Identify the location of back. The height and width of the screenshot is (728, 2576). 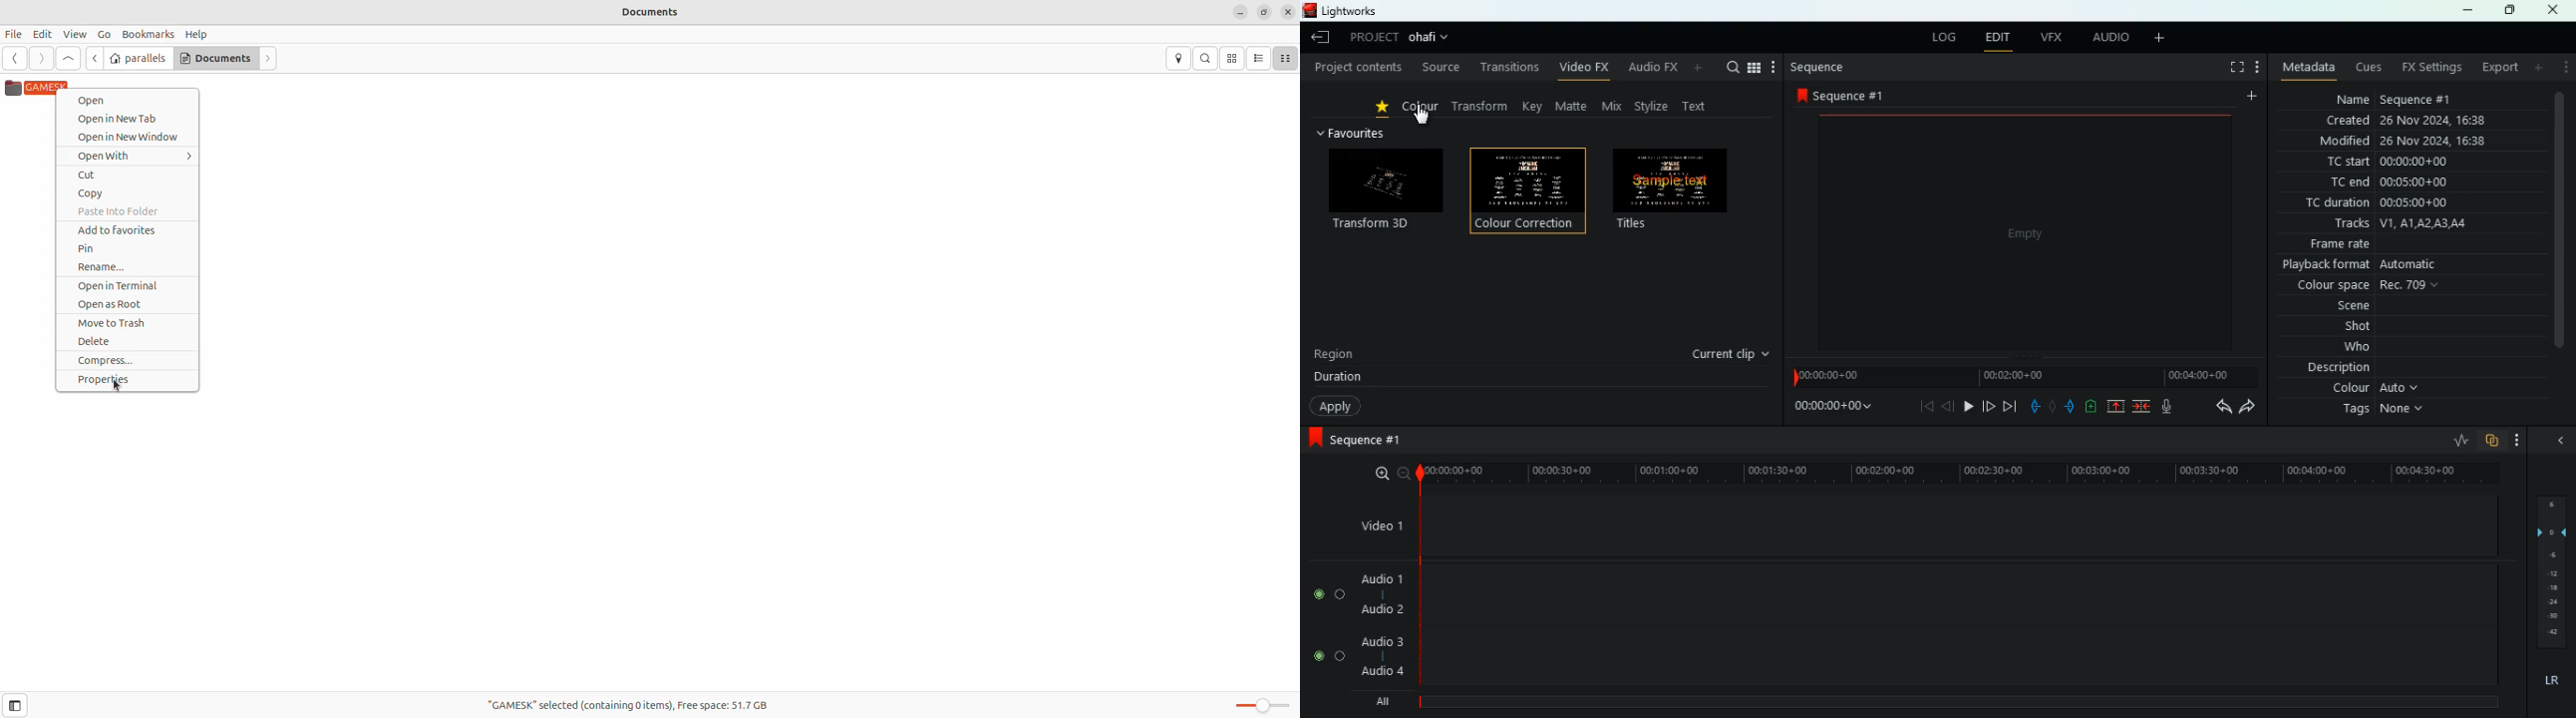
(1928, 407).